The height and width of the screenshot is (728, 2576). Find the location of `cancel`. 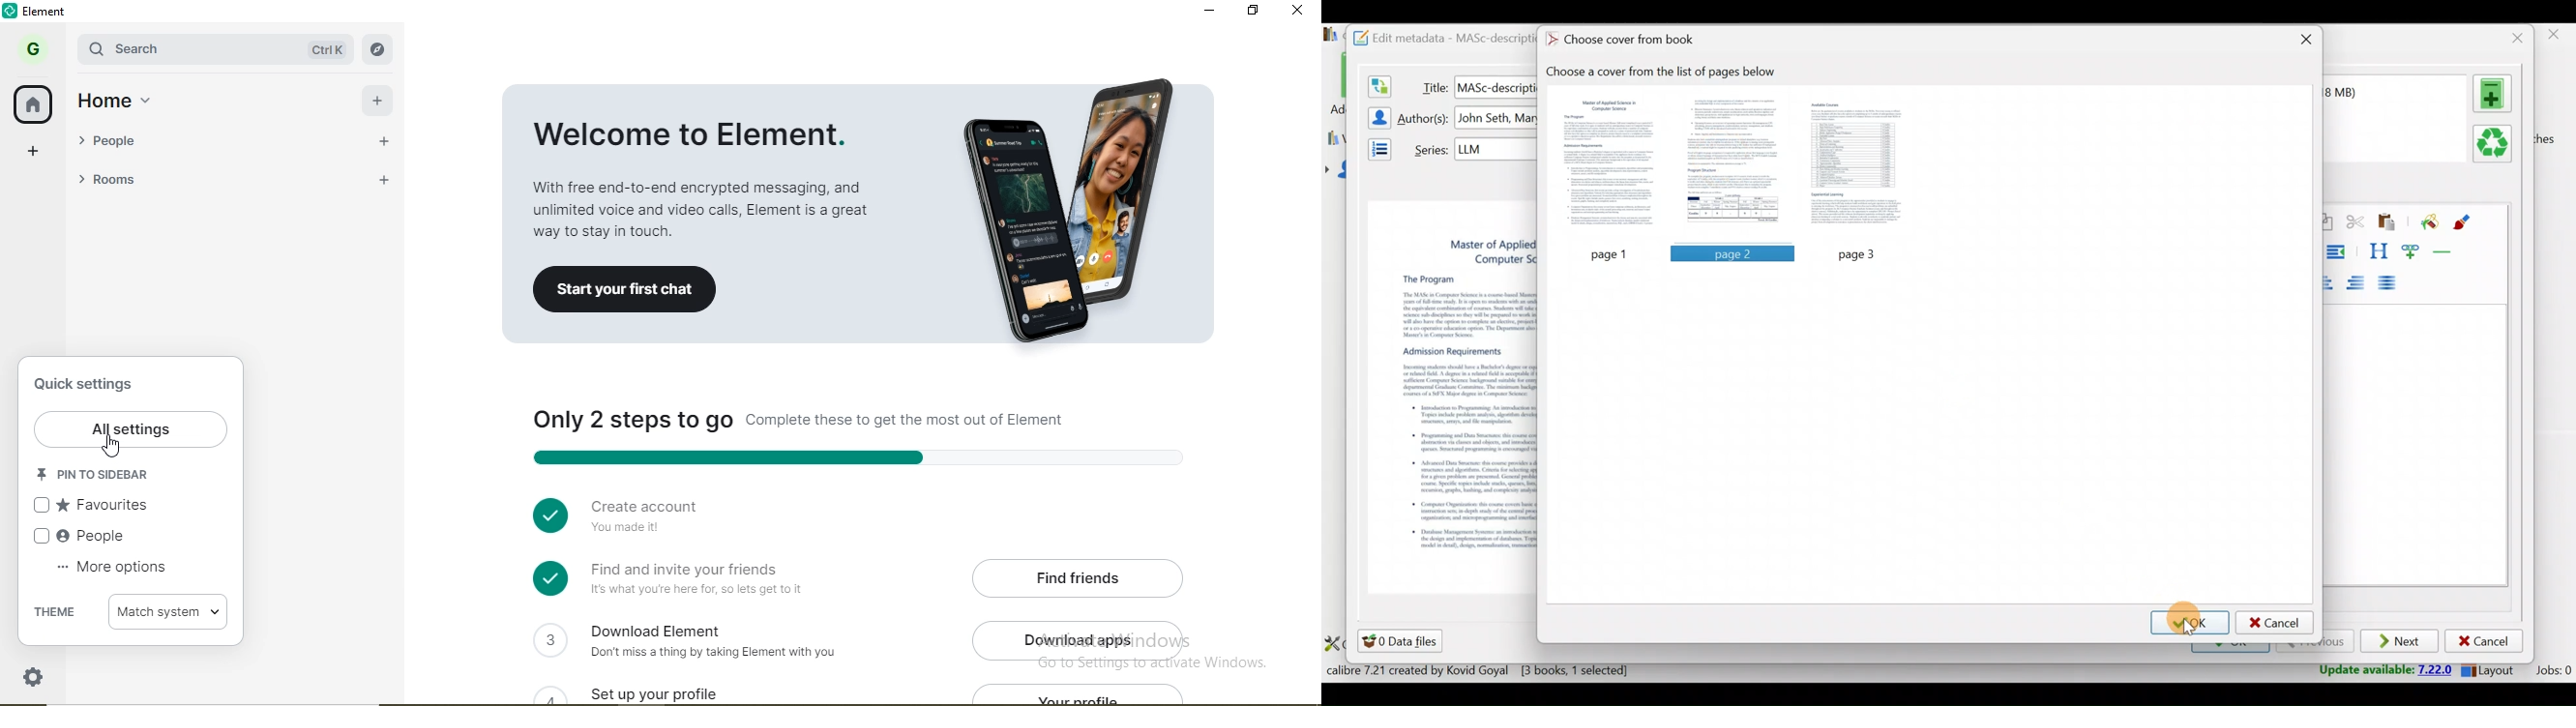

cancel is located at coordinates (2275, 622).